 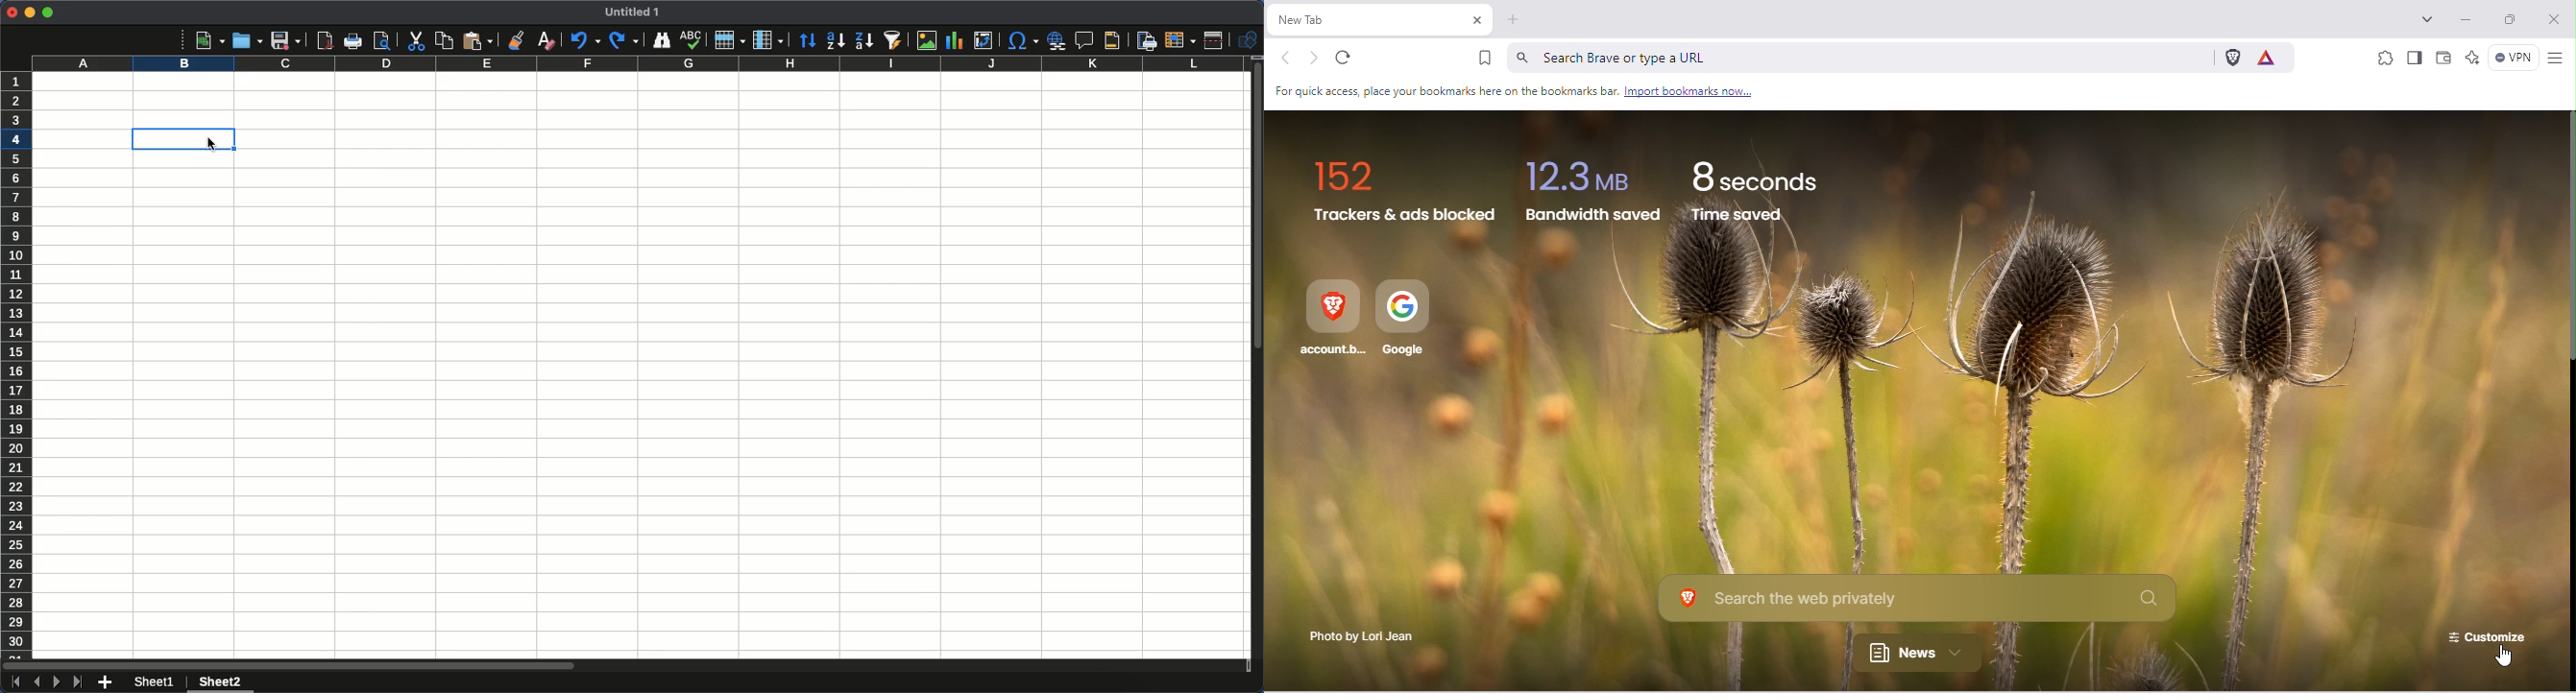 I want to click on Clone formatting, so click(x=517, y=40).